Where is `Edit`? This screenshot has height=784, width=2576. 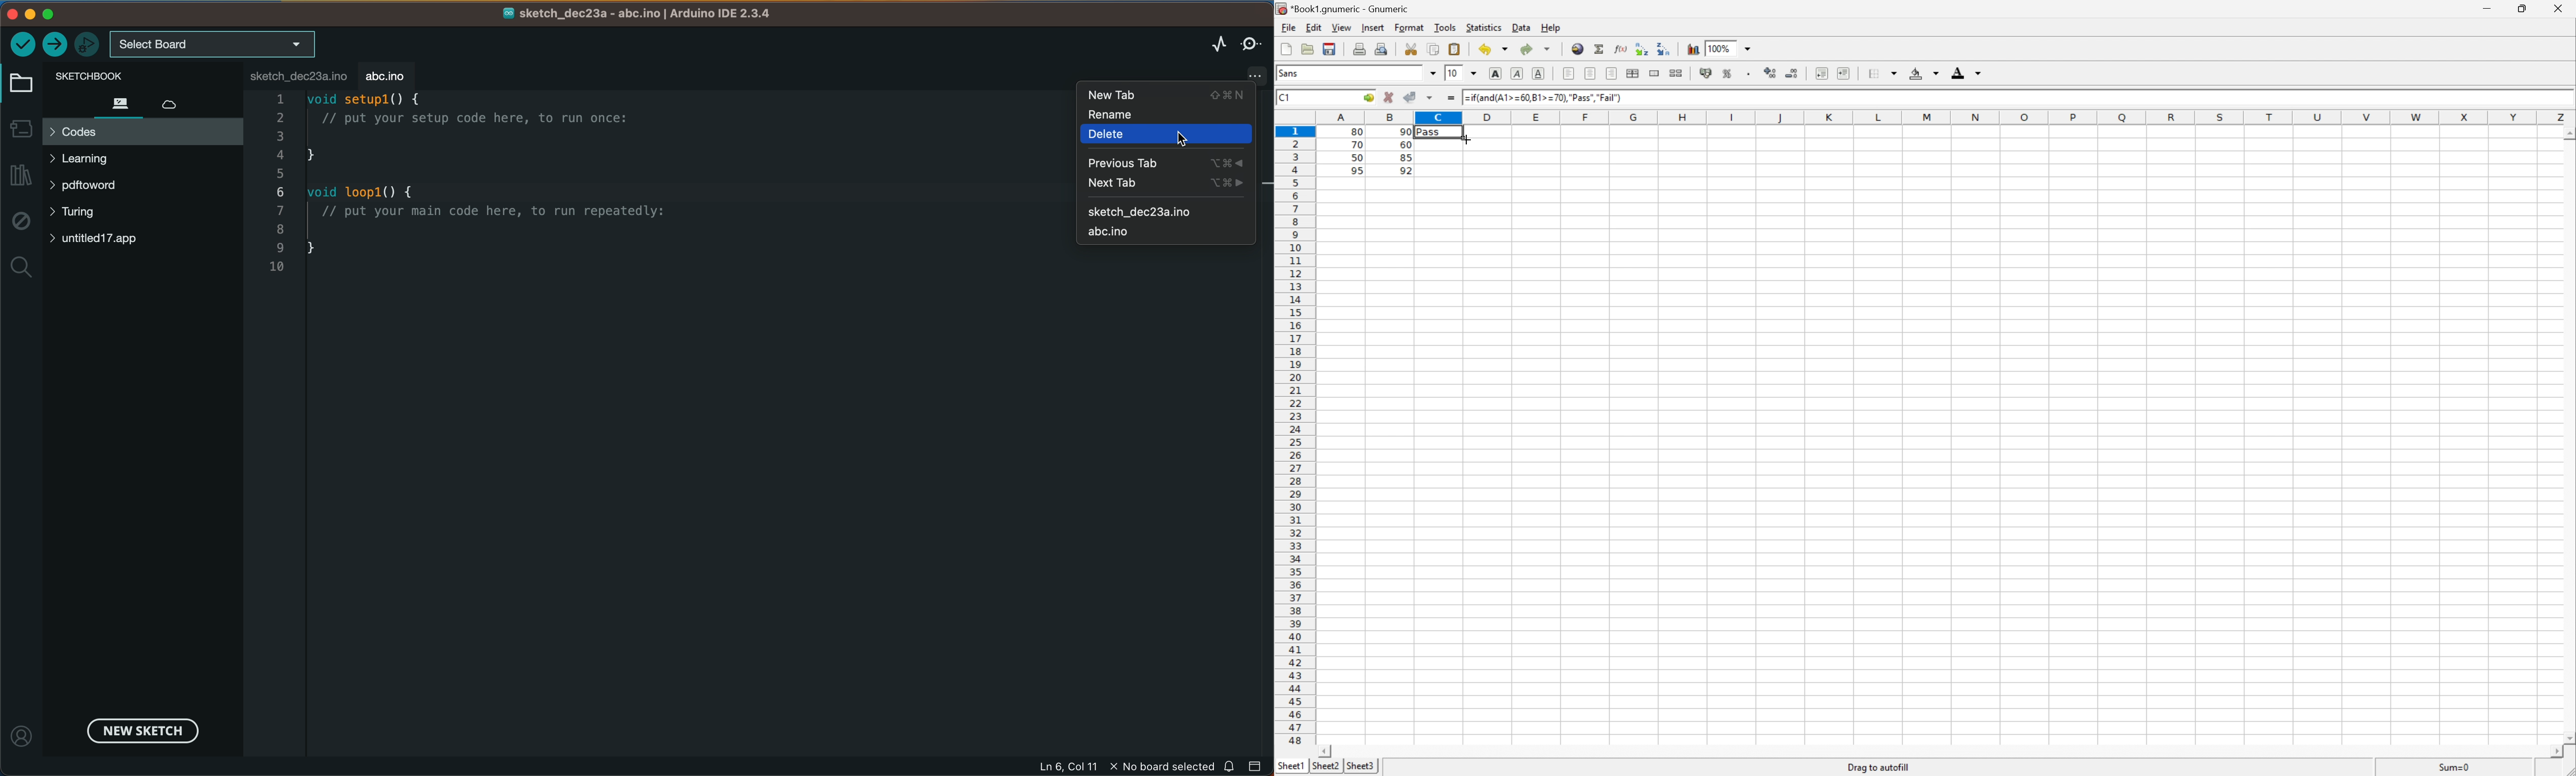 Edit is located at coordinates (1313, 28).